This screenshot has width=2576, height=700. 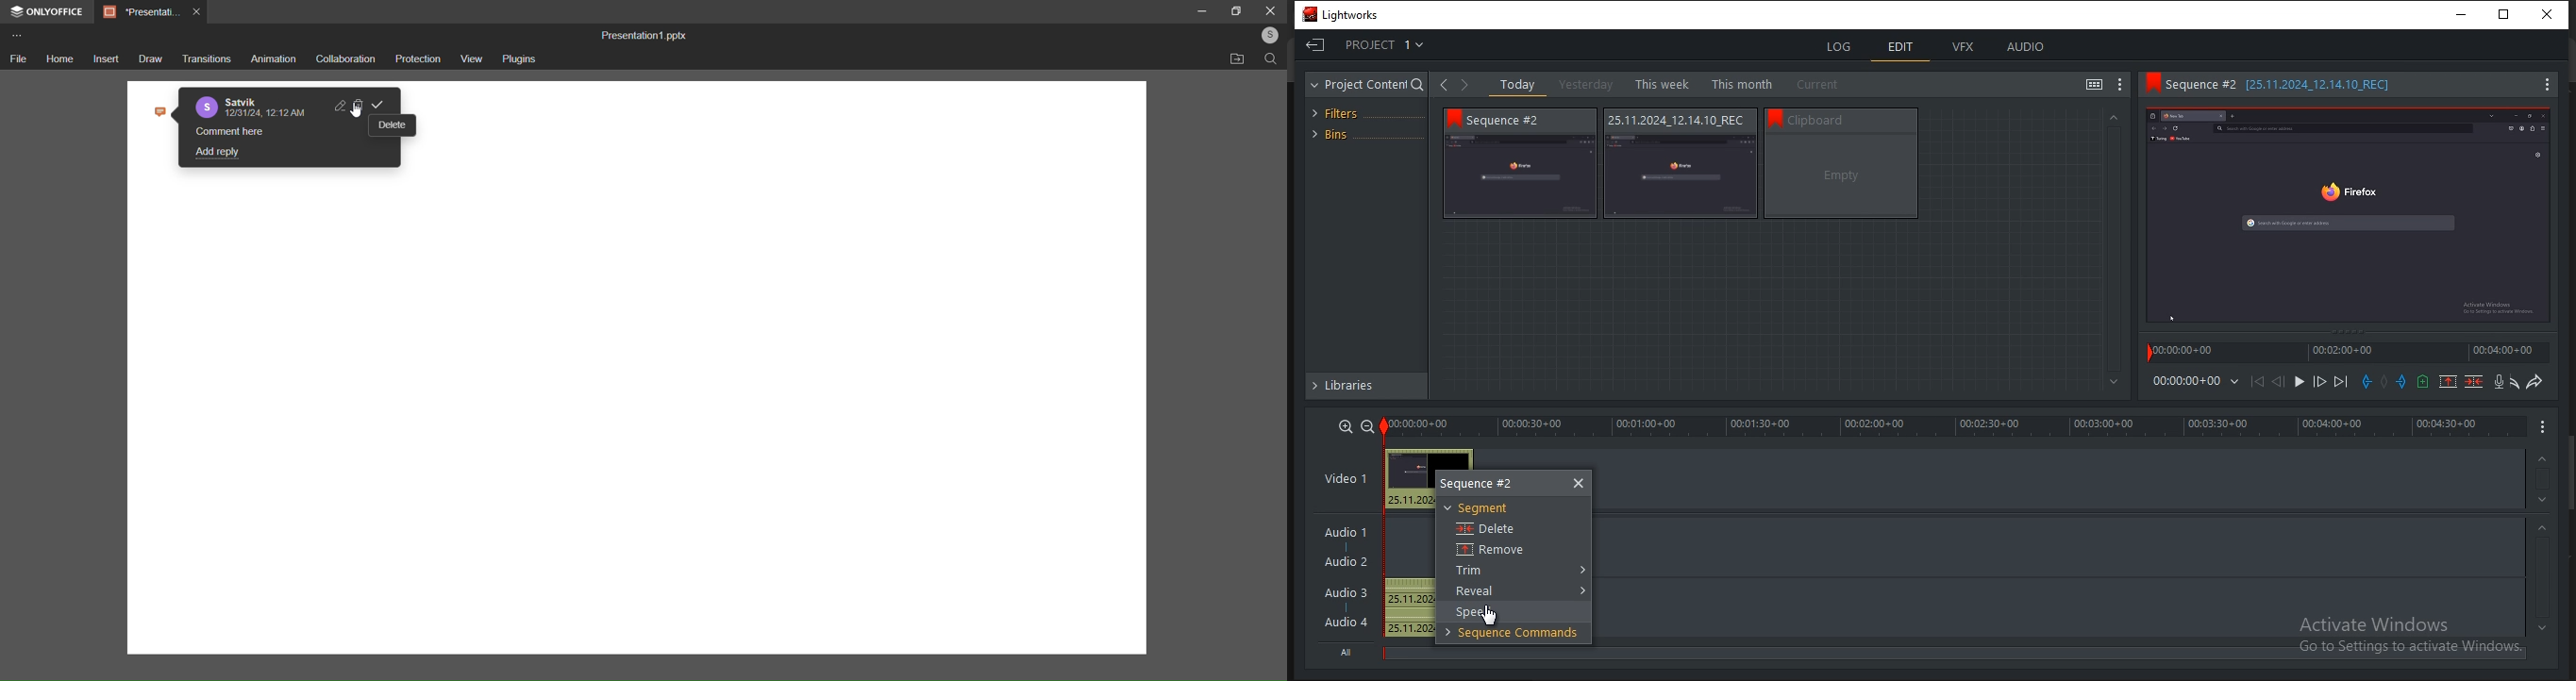 What do you see at coordinates (2550, 627) in the screenshot?
I see `timeline navigation up arrow` at bounding box center [2550, 627].